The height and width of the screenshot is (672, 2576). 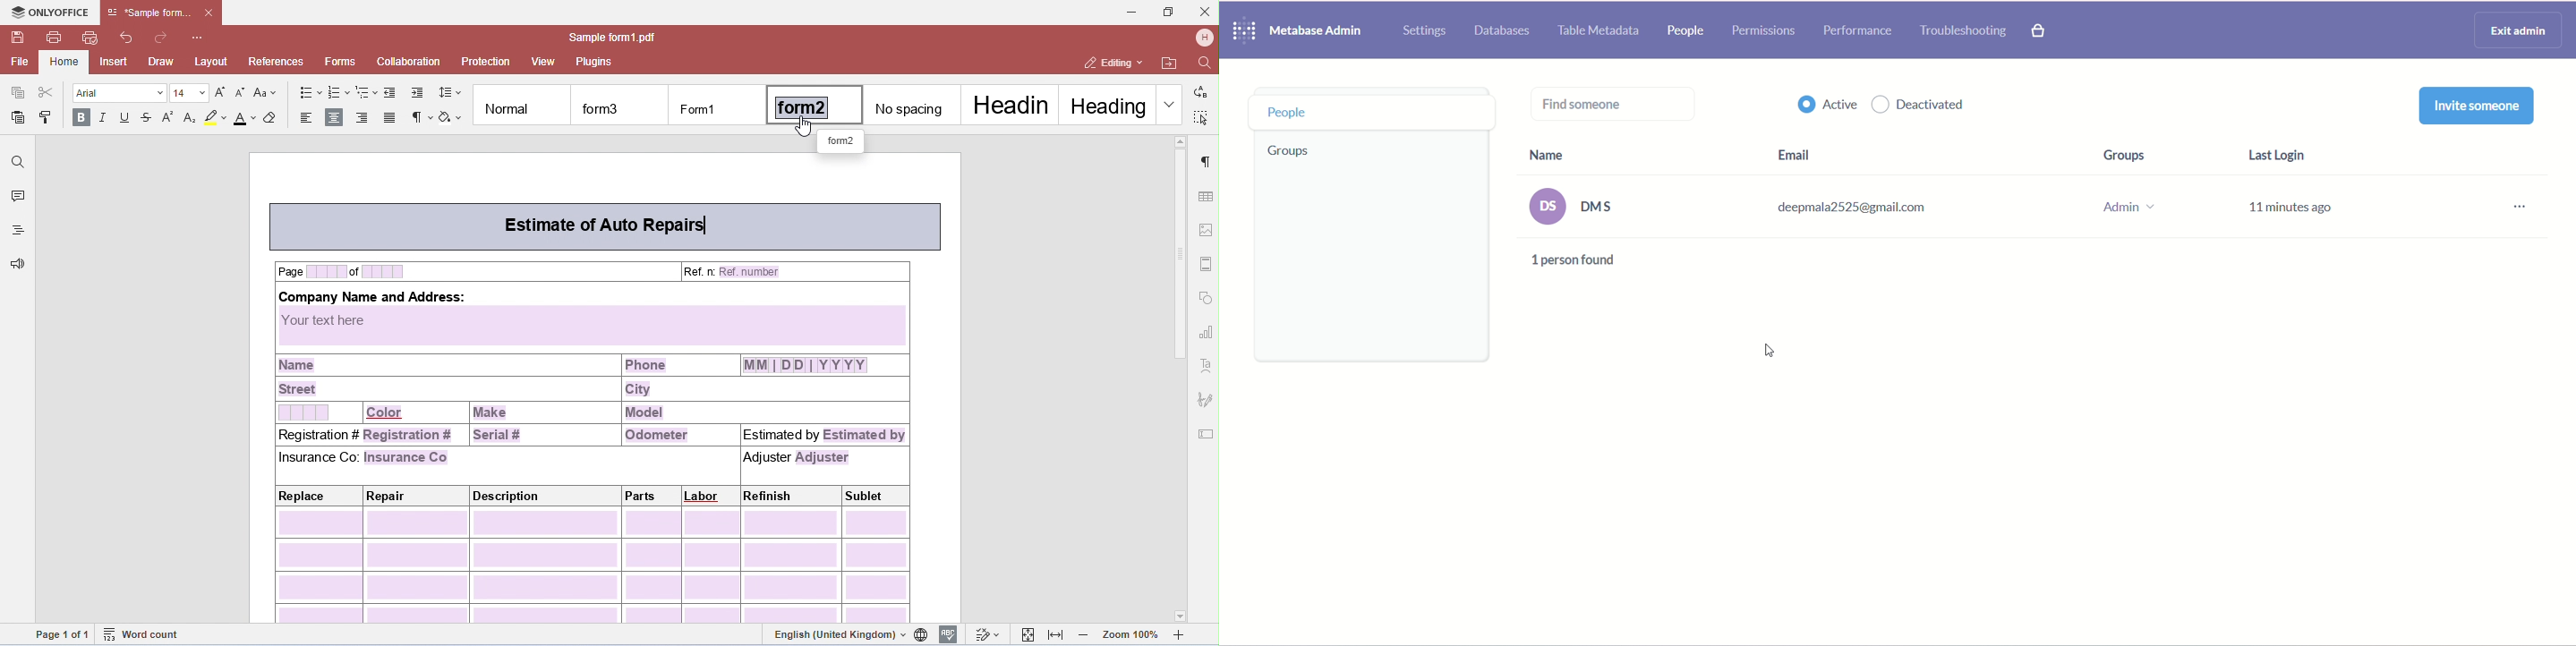 I want to click on table metadata, so click(x=1603, y=31).